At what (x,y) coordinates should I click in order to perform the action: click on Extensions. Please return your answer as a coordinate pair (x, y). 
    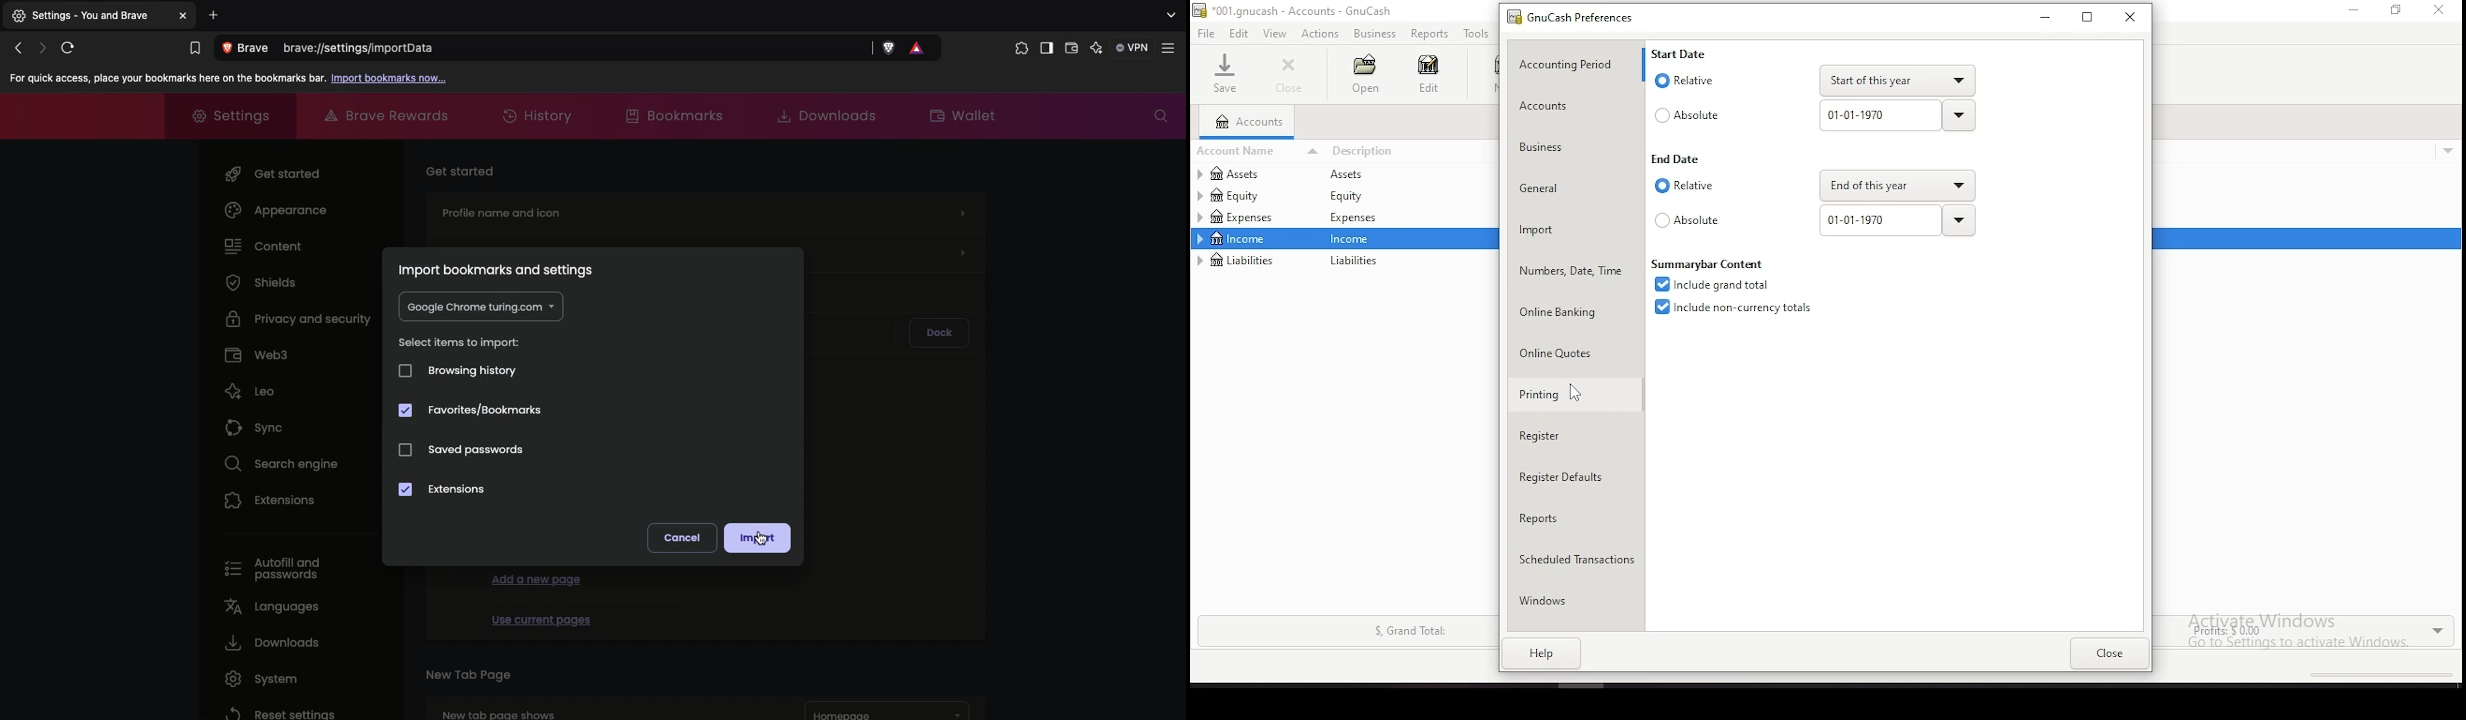
    Looking at the image, I should click on (1018, 49).